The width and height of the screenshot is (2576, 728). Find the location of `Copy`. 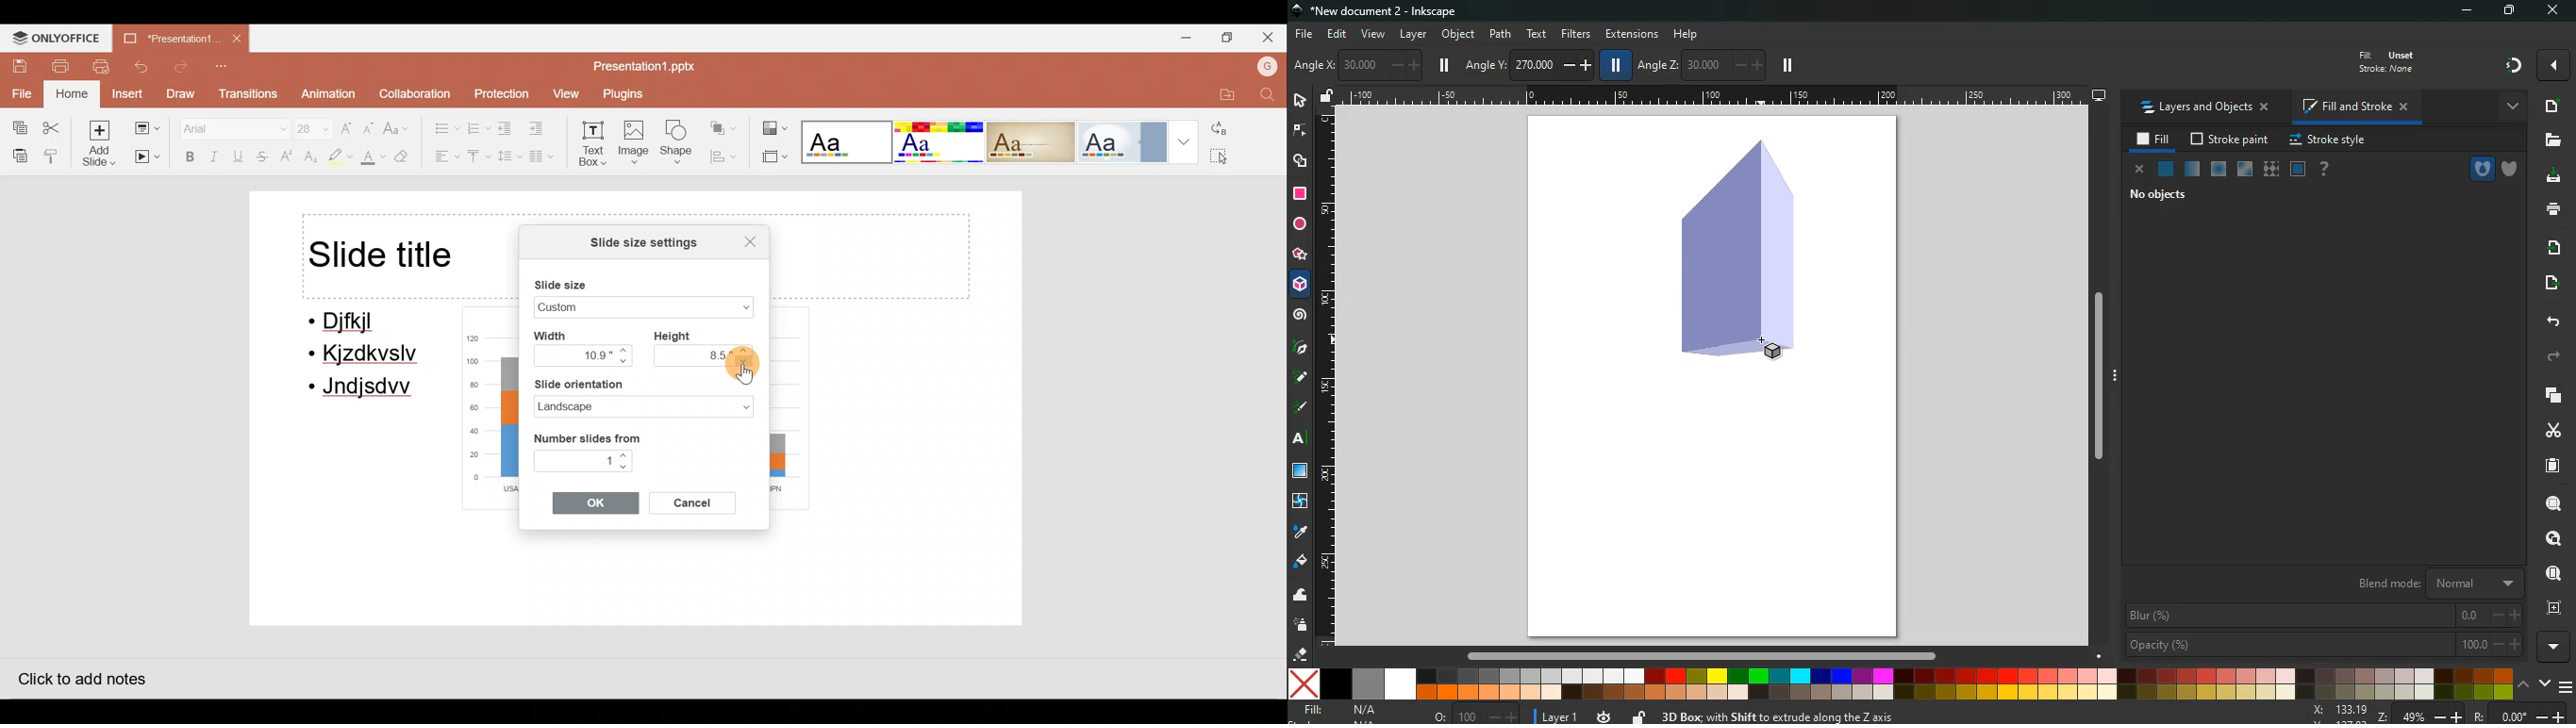

Copy is located at coordinates (15, 125).